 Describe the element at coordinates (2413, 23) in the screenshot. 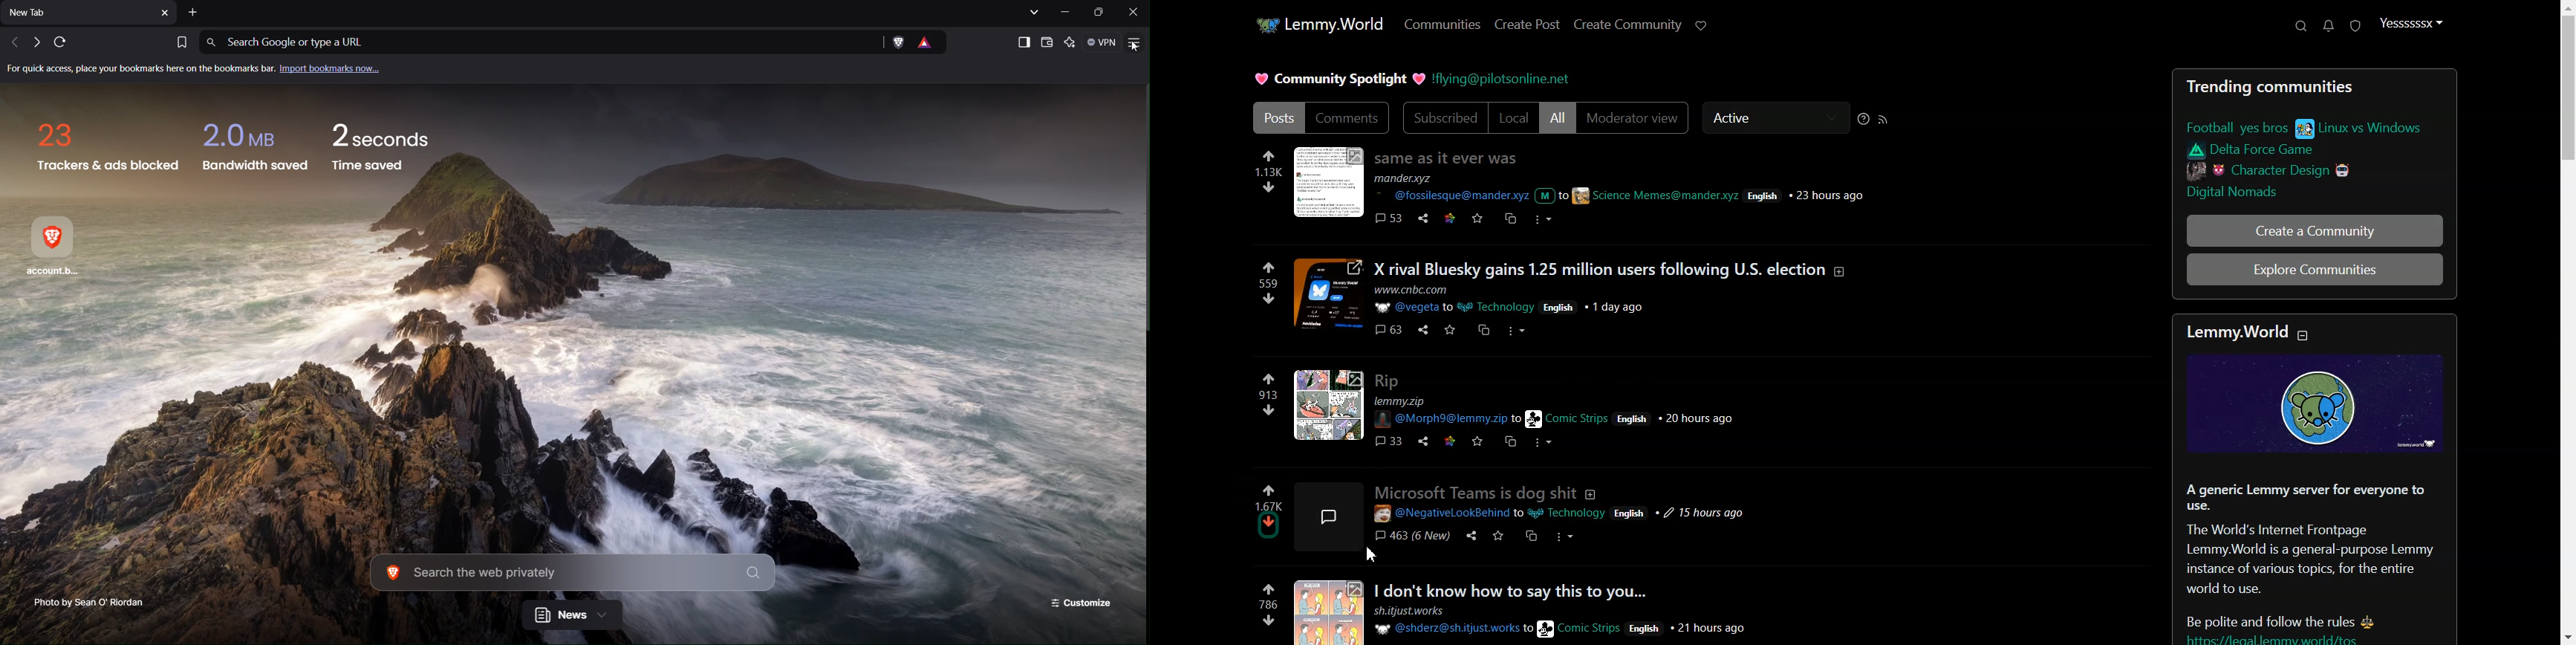

I see `Profile` at that location.